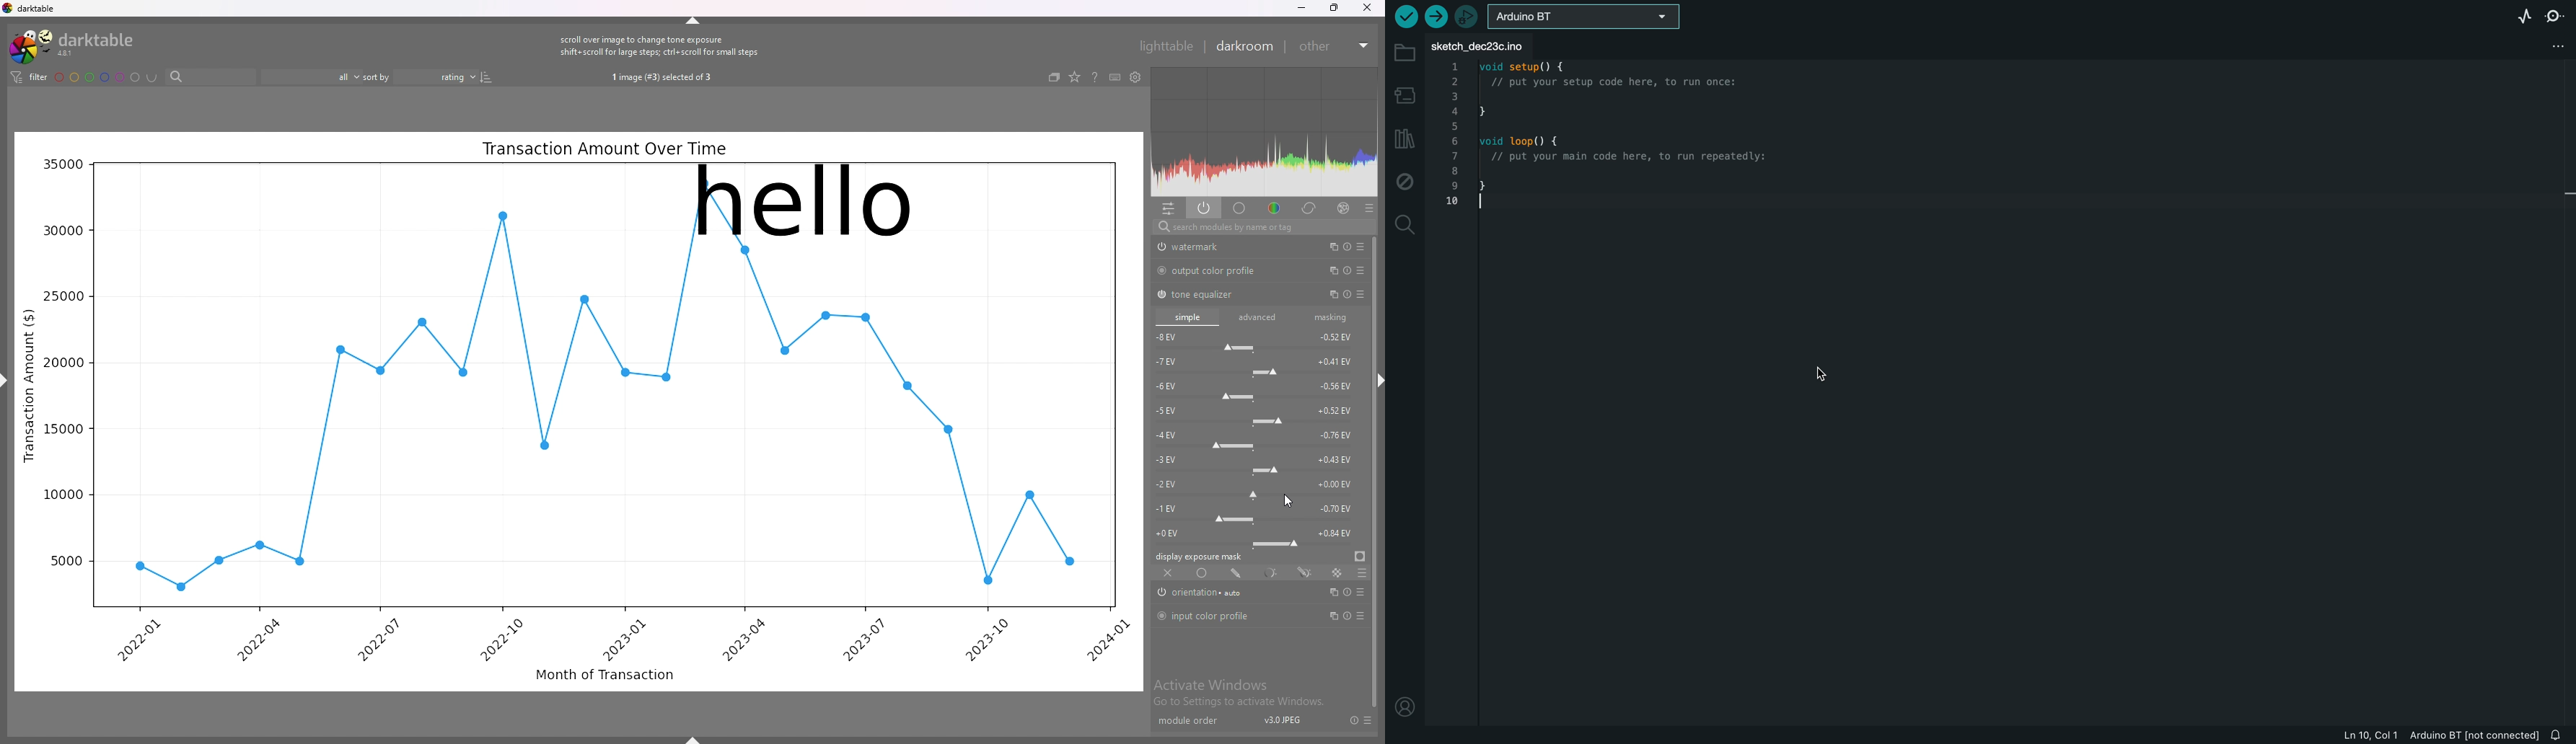 This screenshot has height=756, width=2576. I want to click on tone equalizer, so click(1205, 295).